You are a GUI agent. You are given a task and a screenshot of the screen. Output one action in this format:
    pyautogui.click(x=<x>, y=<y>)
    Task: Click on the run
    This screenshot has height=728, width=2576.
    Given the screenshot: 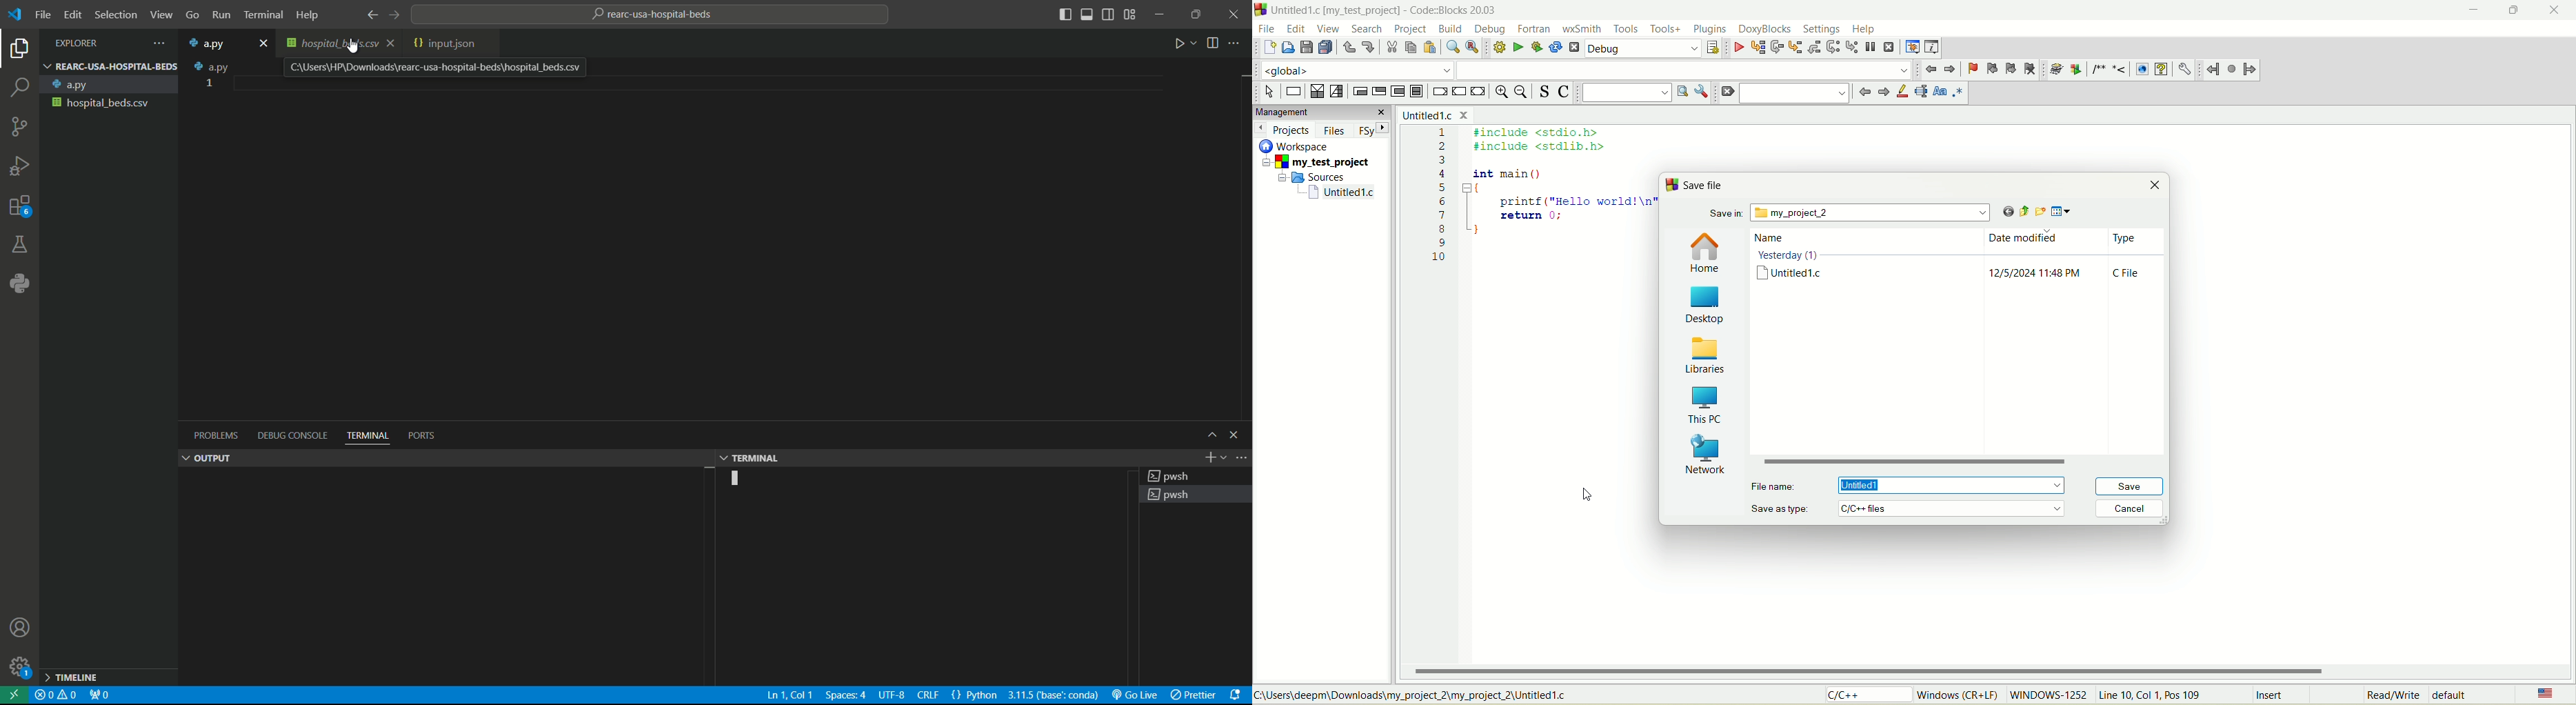 What is the action you would take?
    pyautogui.click(x=1184, y=45)
    